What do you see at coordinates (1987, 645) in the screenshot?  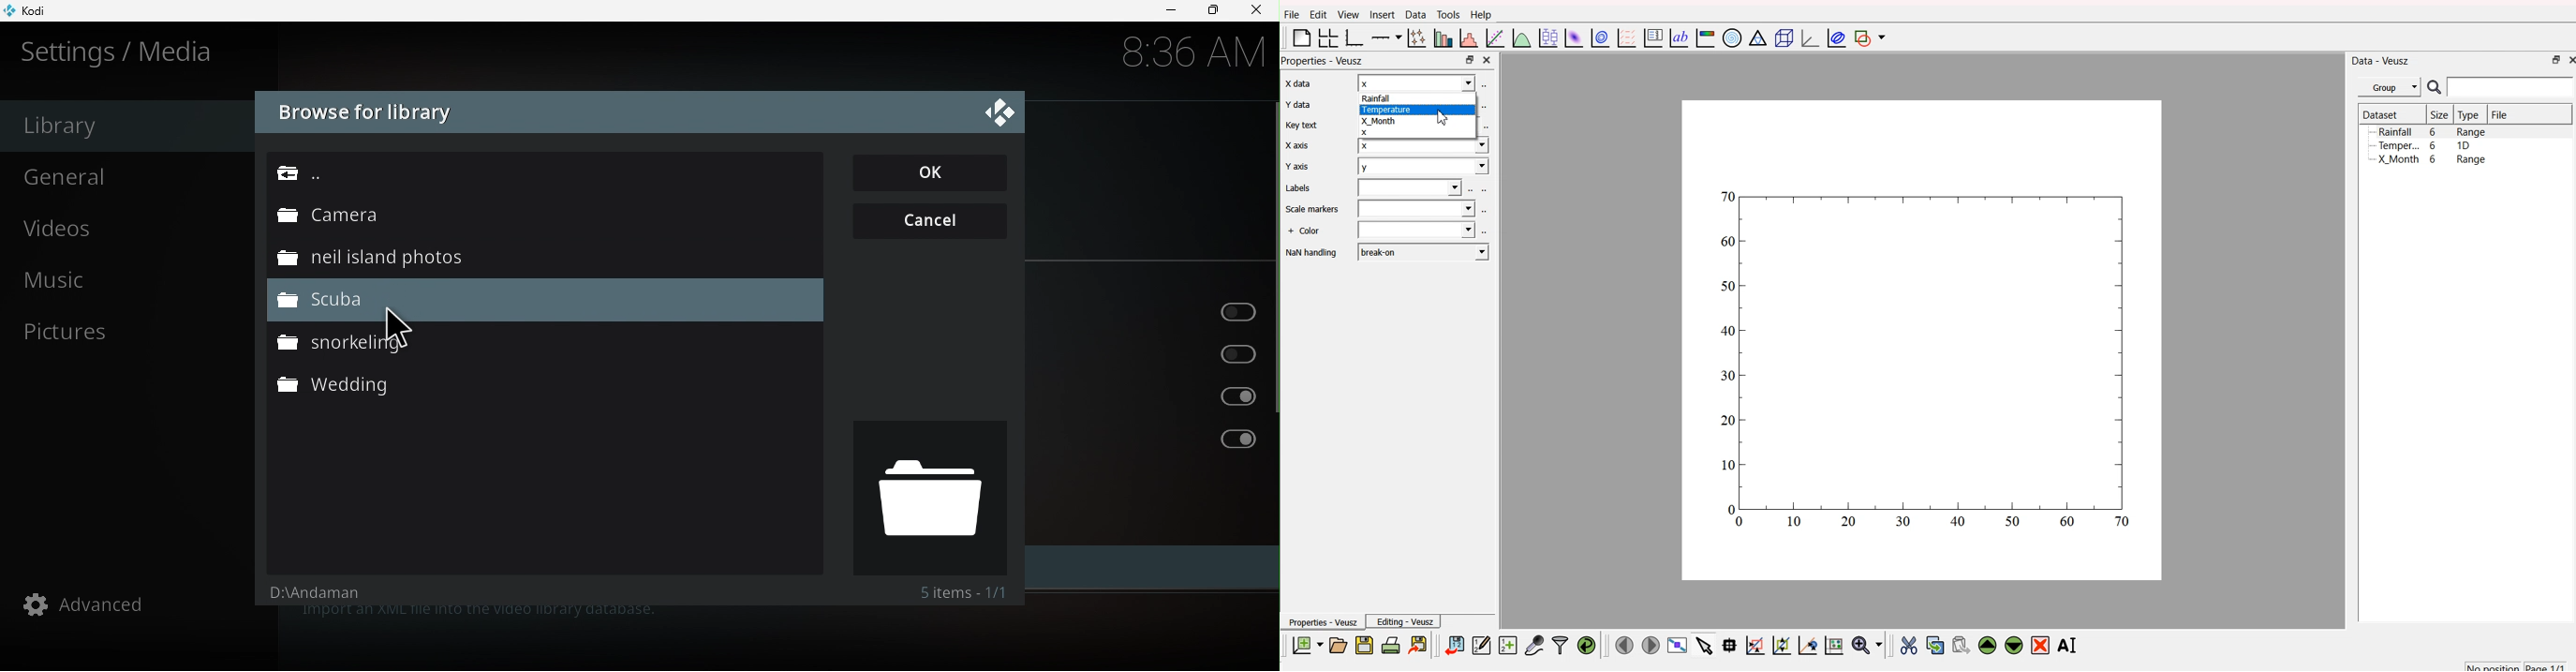 I see `move up the widget` at bounding box center [1987, 645].